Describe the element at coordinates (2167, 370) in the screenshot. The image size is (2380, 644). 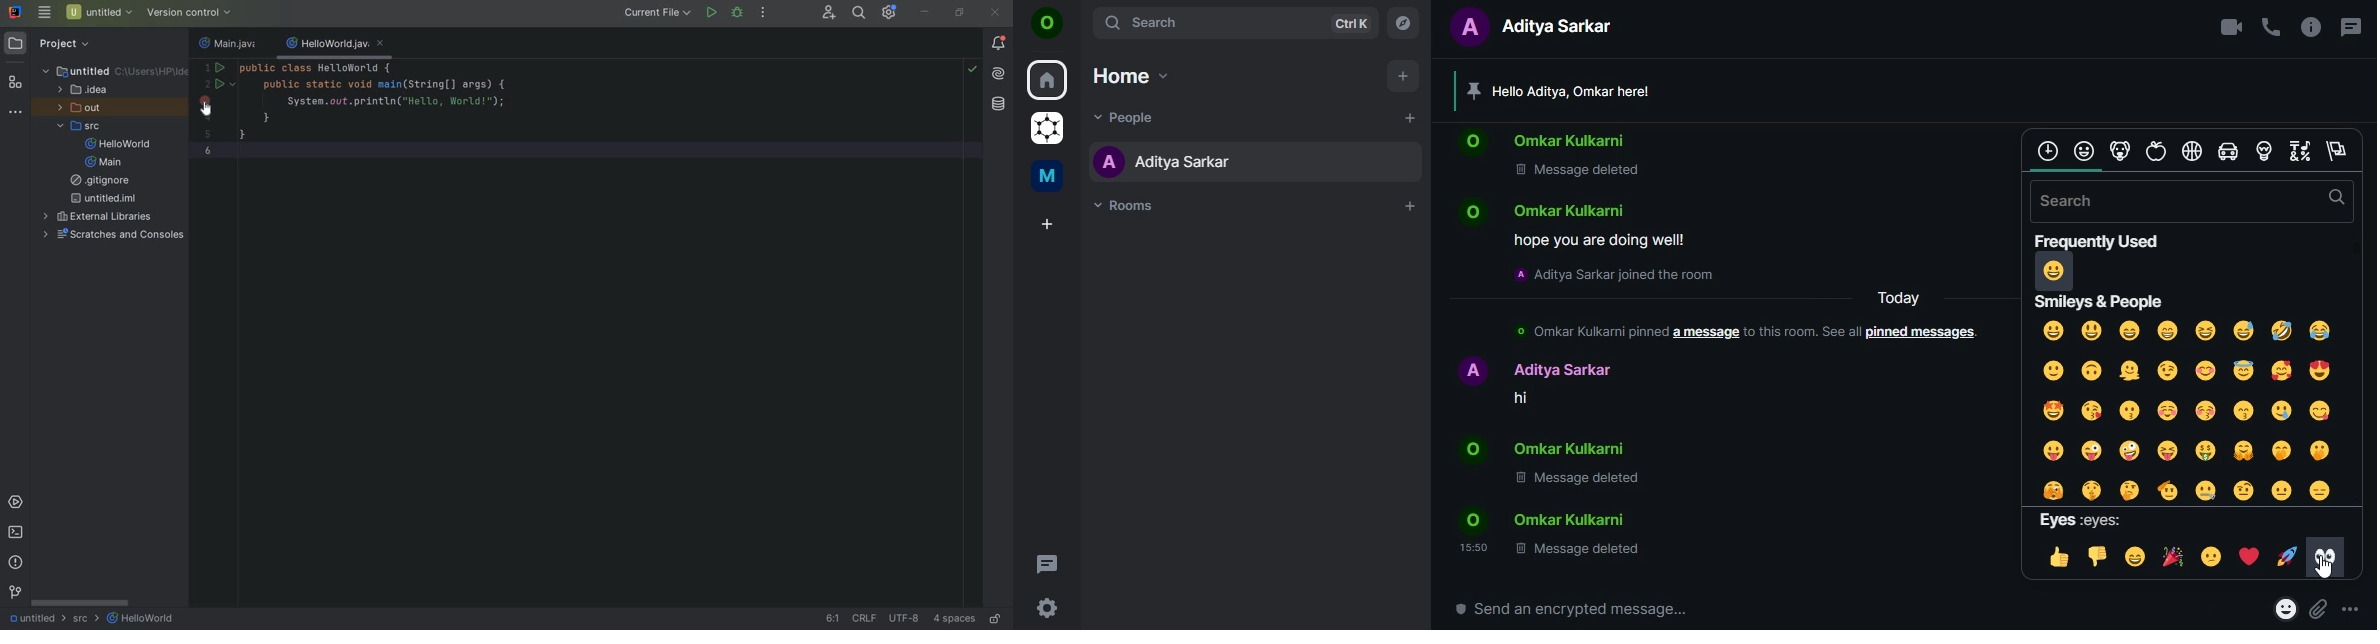
I see `winking face` at that location.